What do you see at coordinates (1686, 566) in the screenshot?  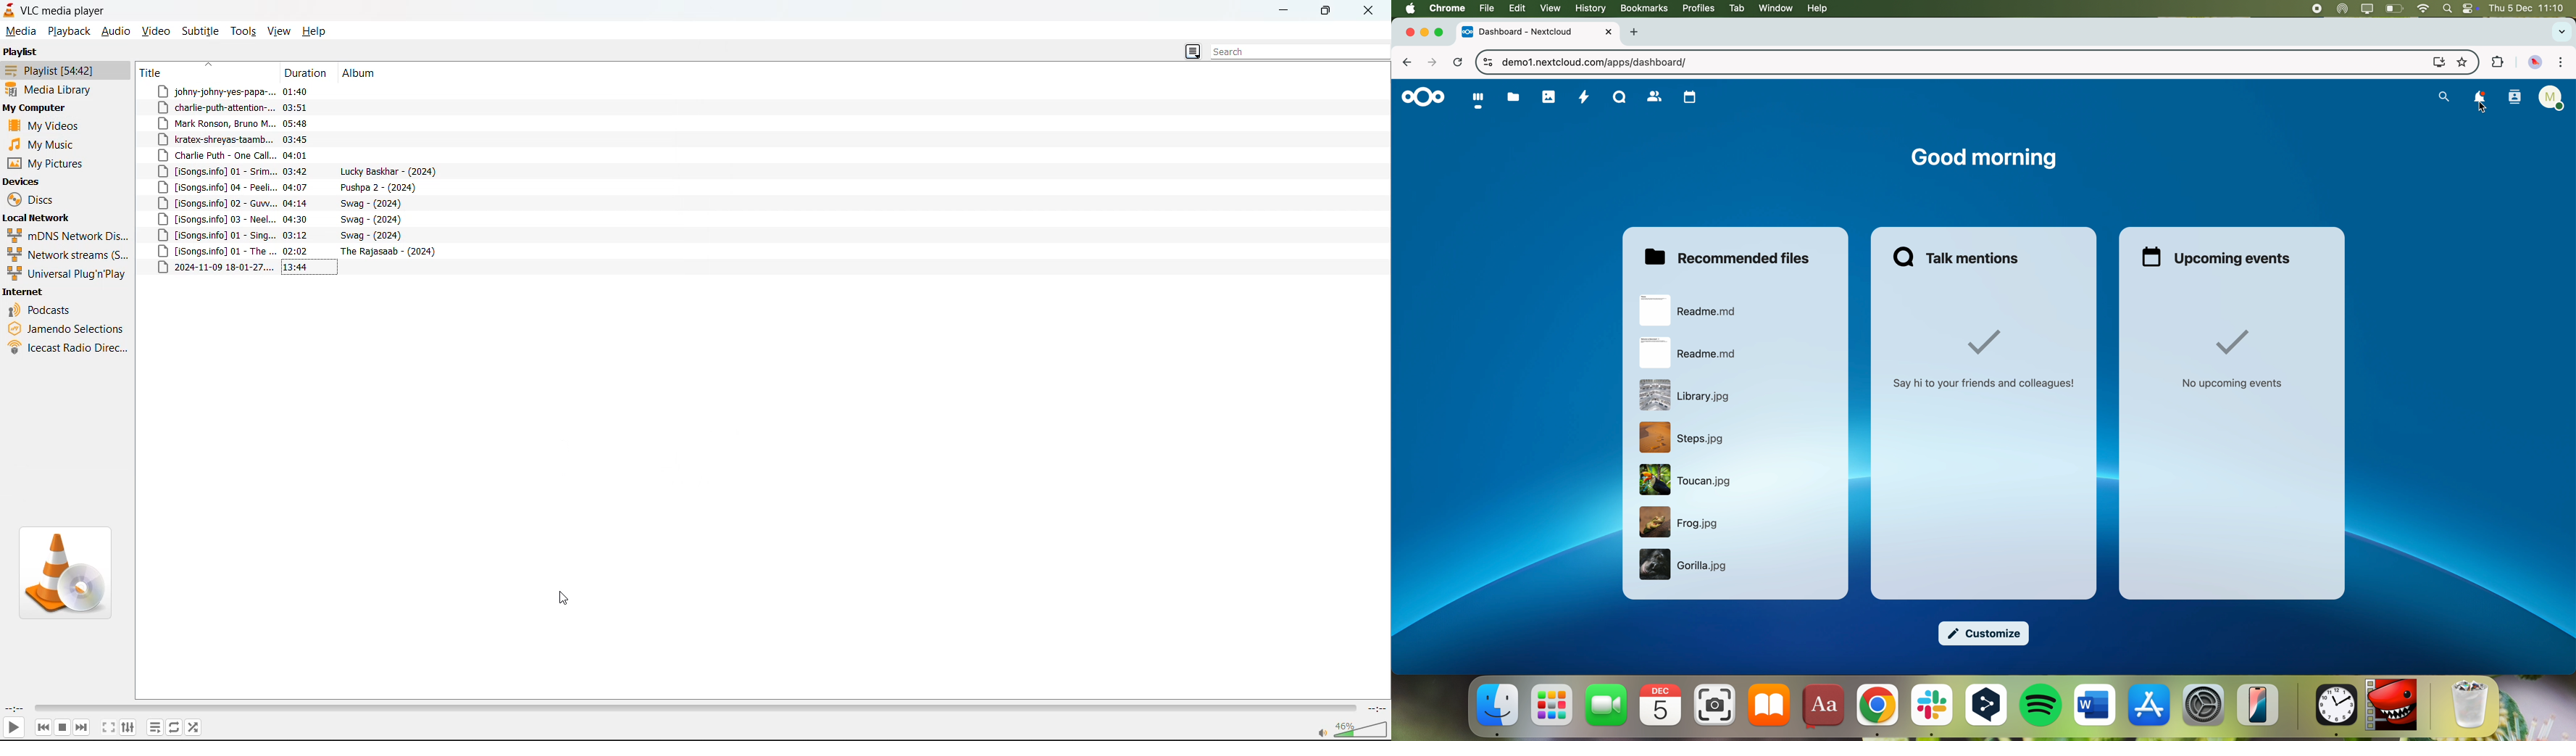 I see `file` at bounding box center [1686, 566].